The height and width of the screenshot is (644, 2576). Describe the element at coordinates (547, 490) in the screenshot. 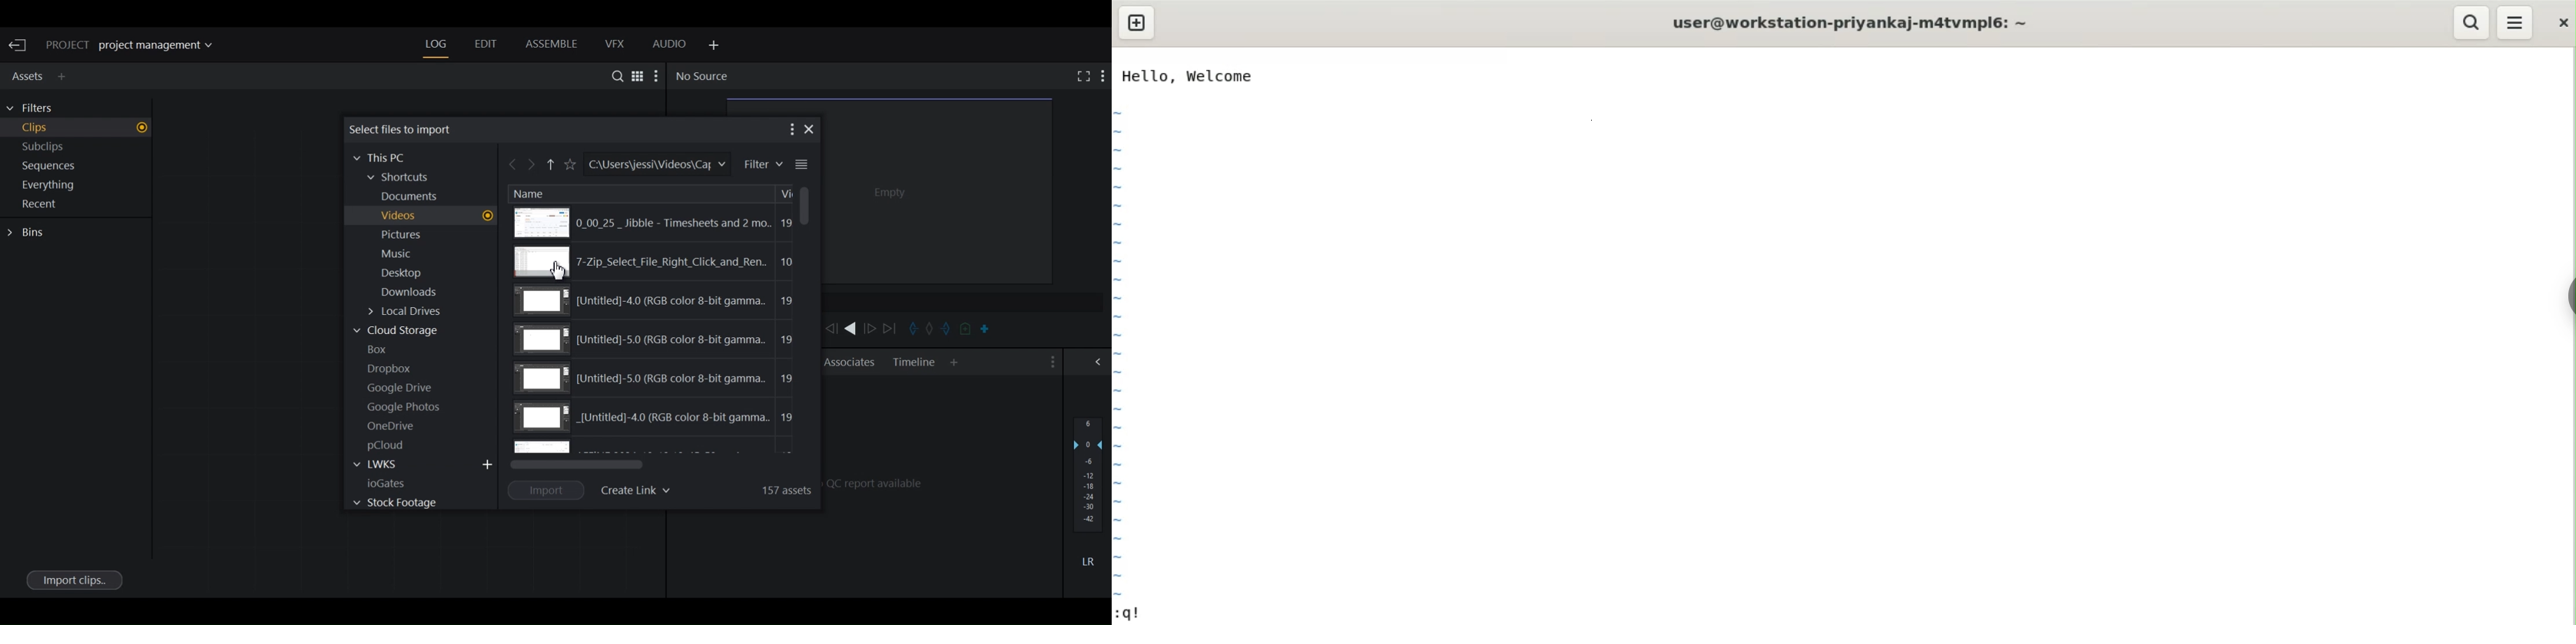

I see `Import` at that location.